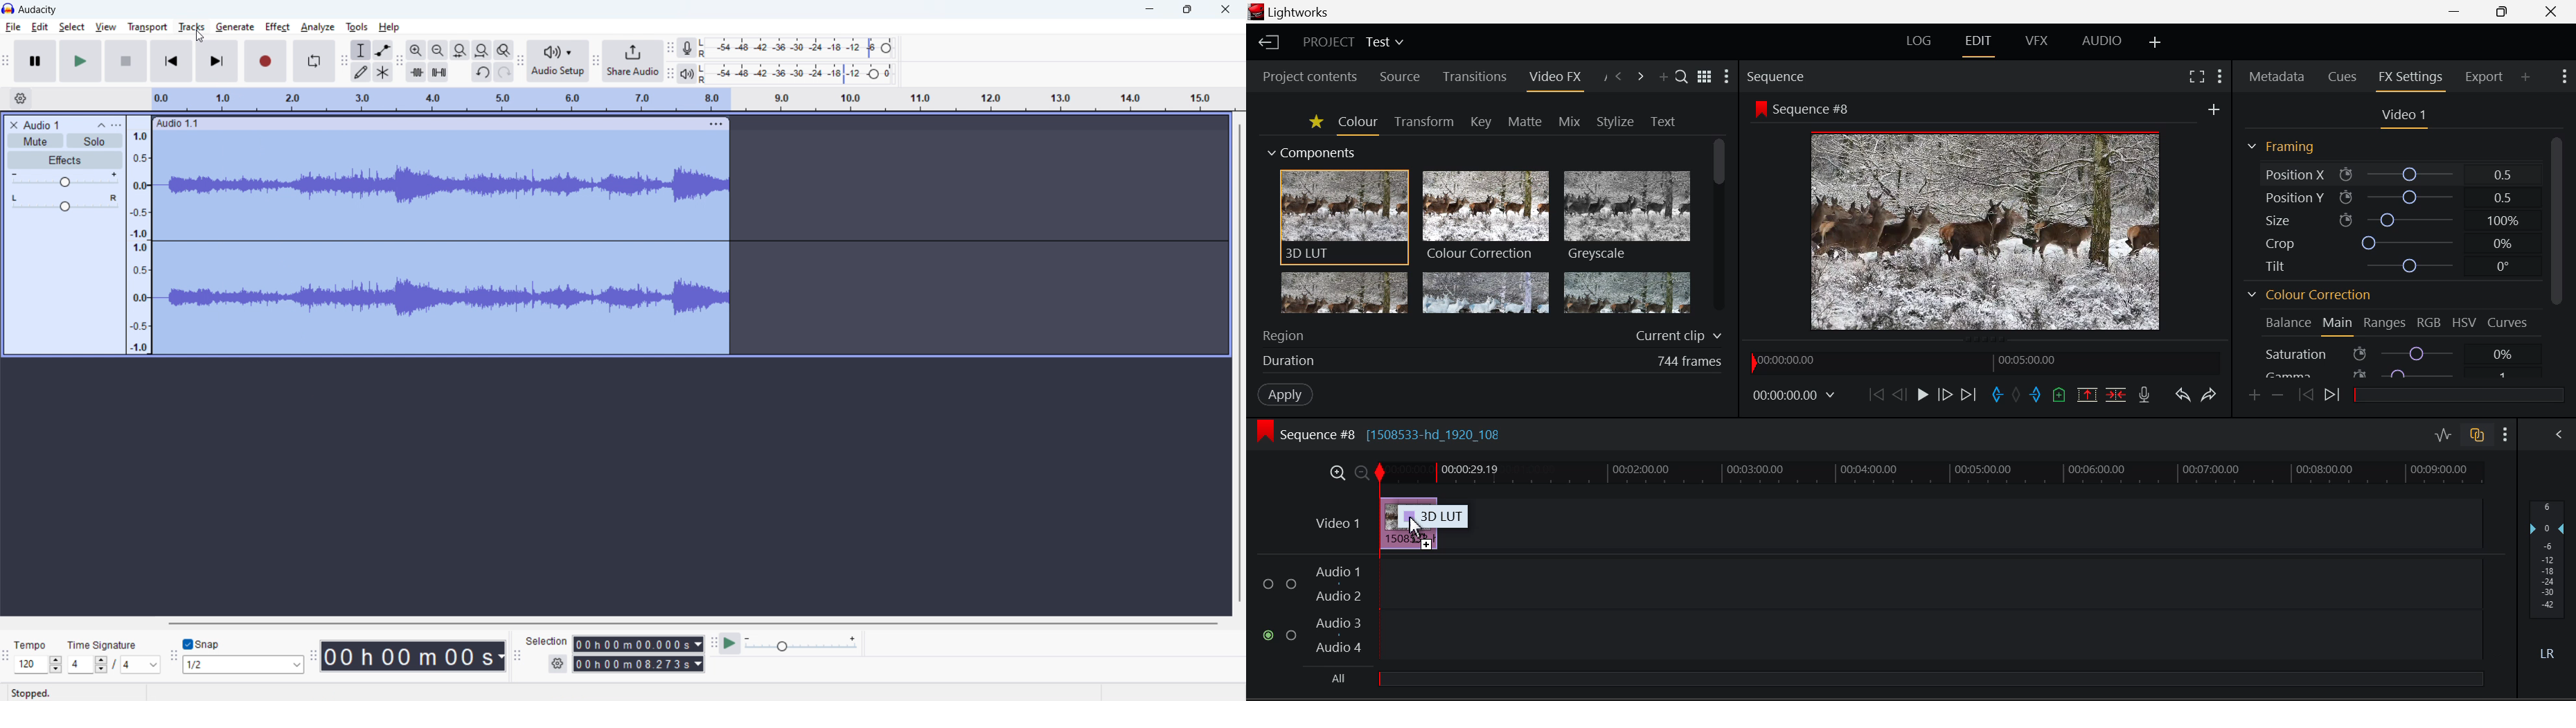 Image resolution: width=2576 pixels, height=728 pixels. I want to click on To End, so click(1969, 397).